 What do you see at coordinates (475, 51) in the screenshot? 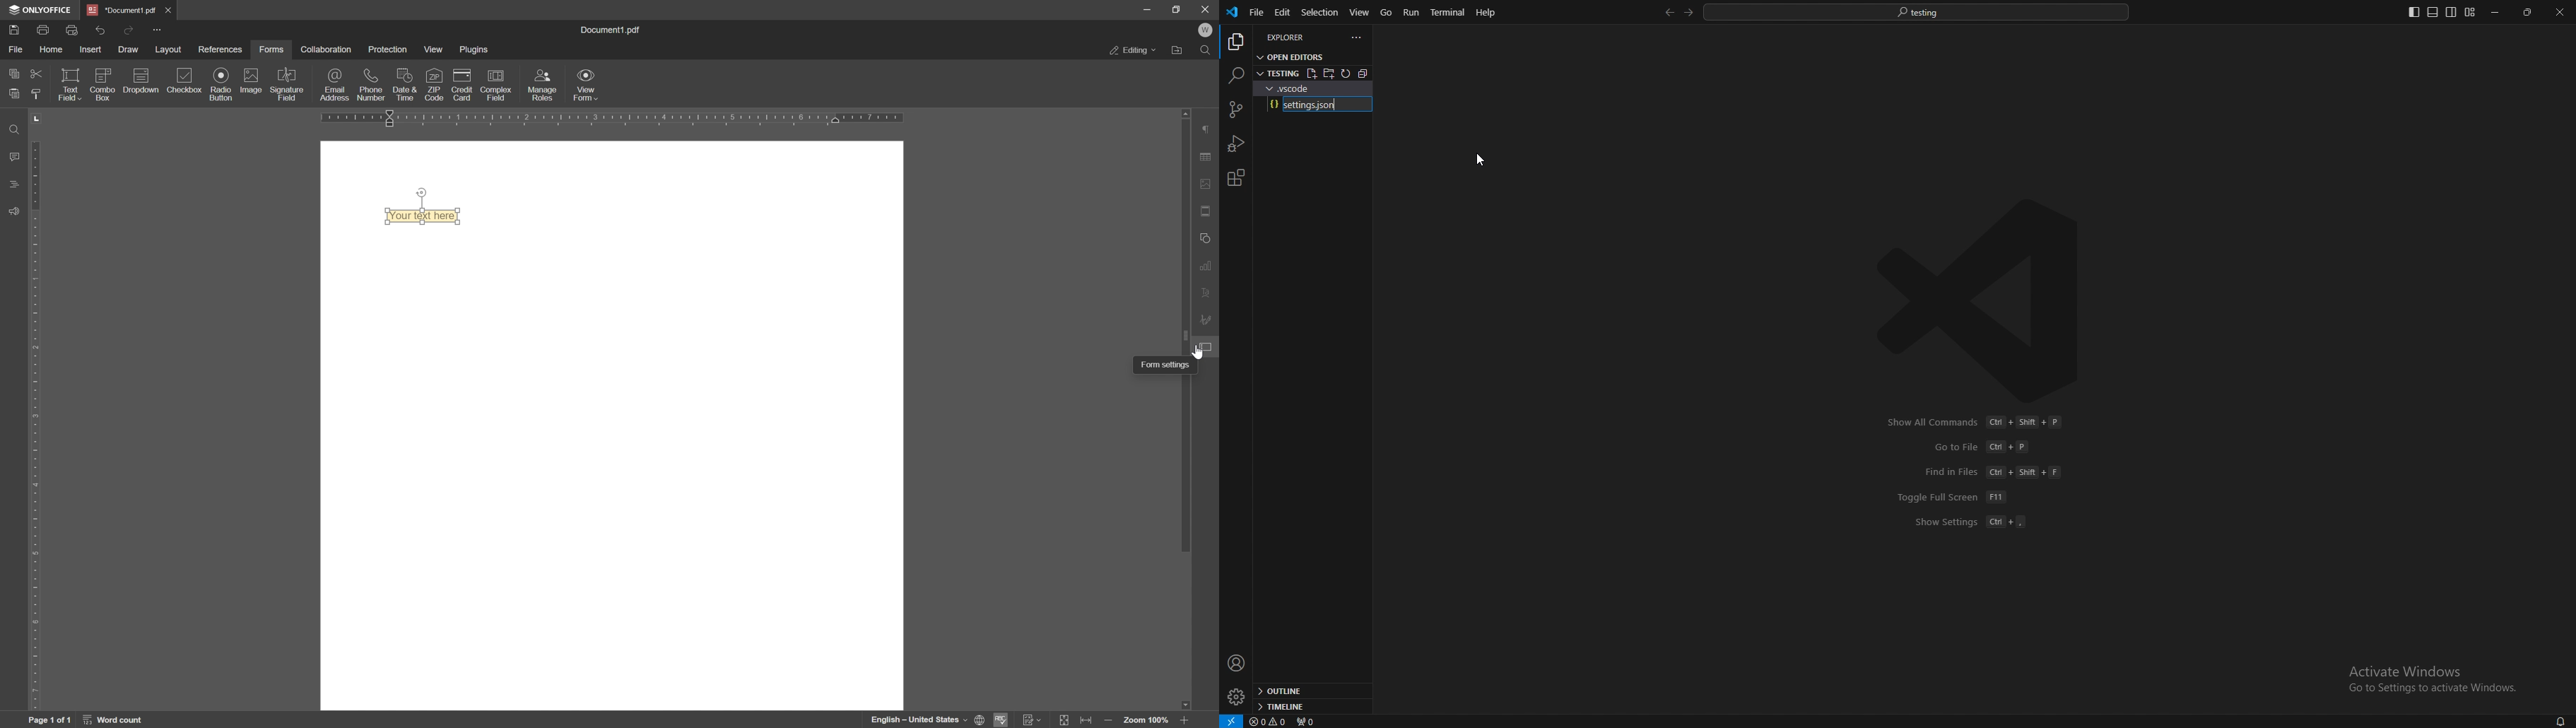
I see `plugins` at bounding box center [475, 51].